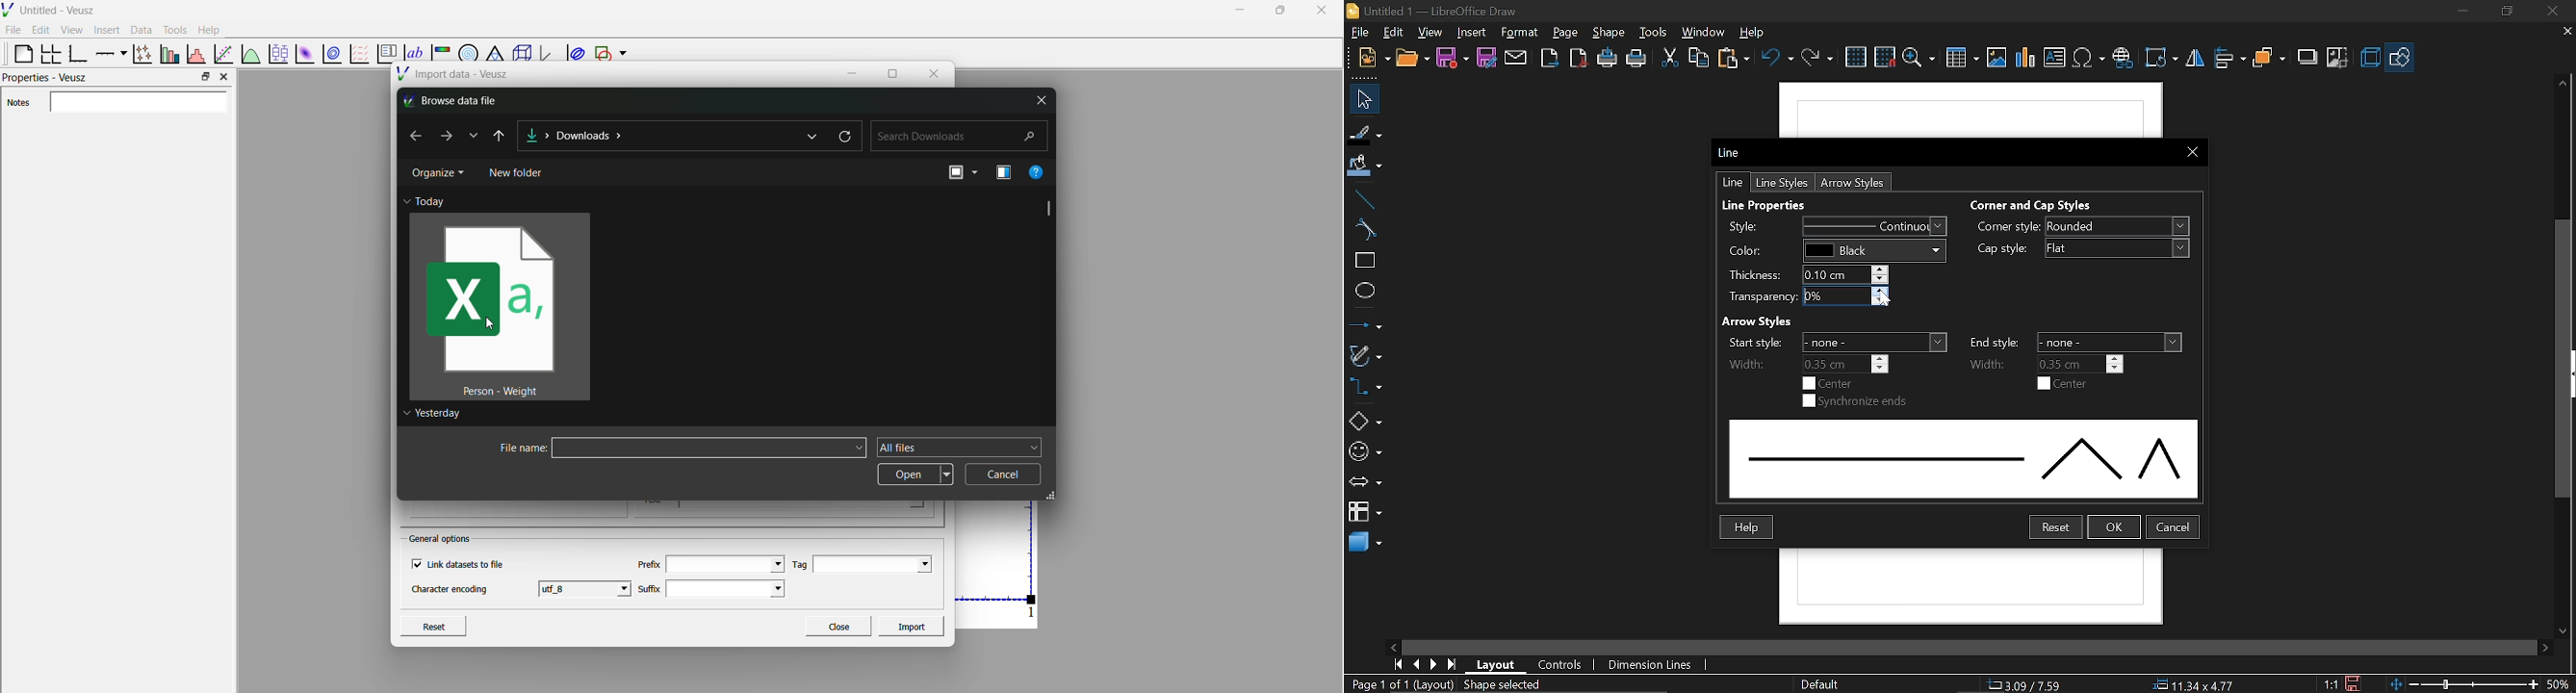 The width and height of the screenshot is (2576, 700). What do you see at coordinates (1855, 401) in the screenshot?
I see `Synchronize ends` at bounding box center [1855, 401].